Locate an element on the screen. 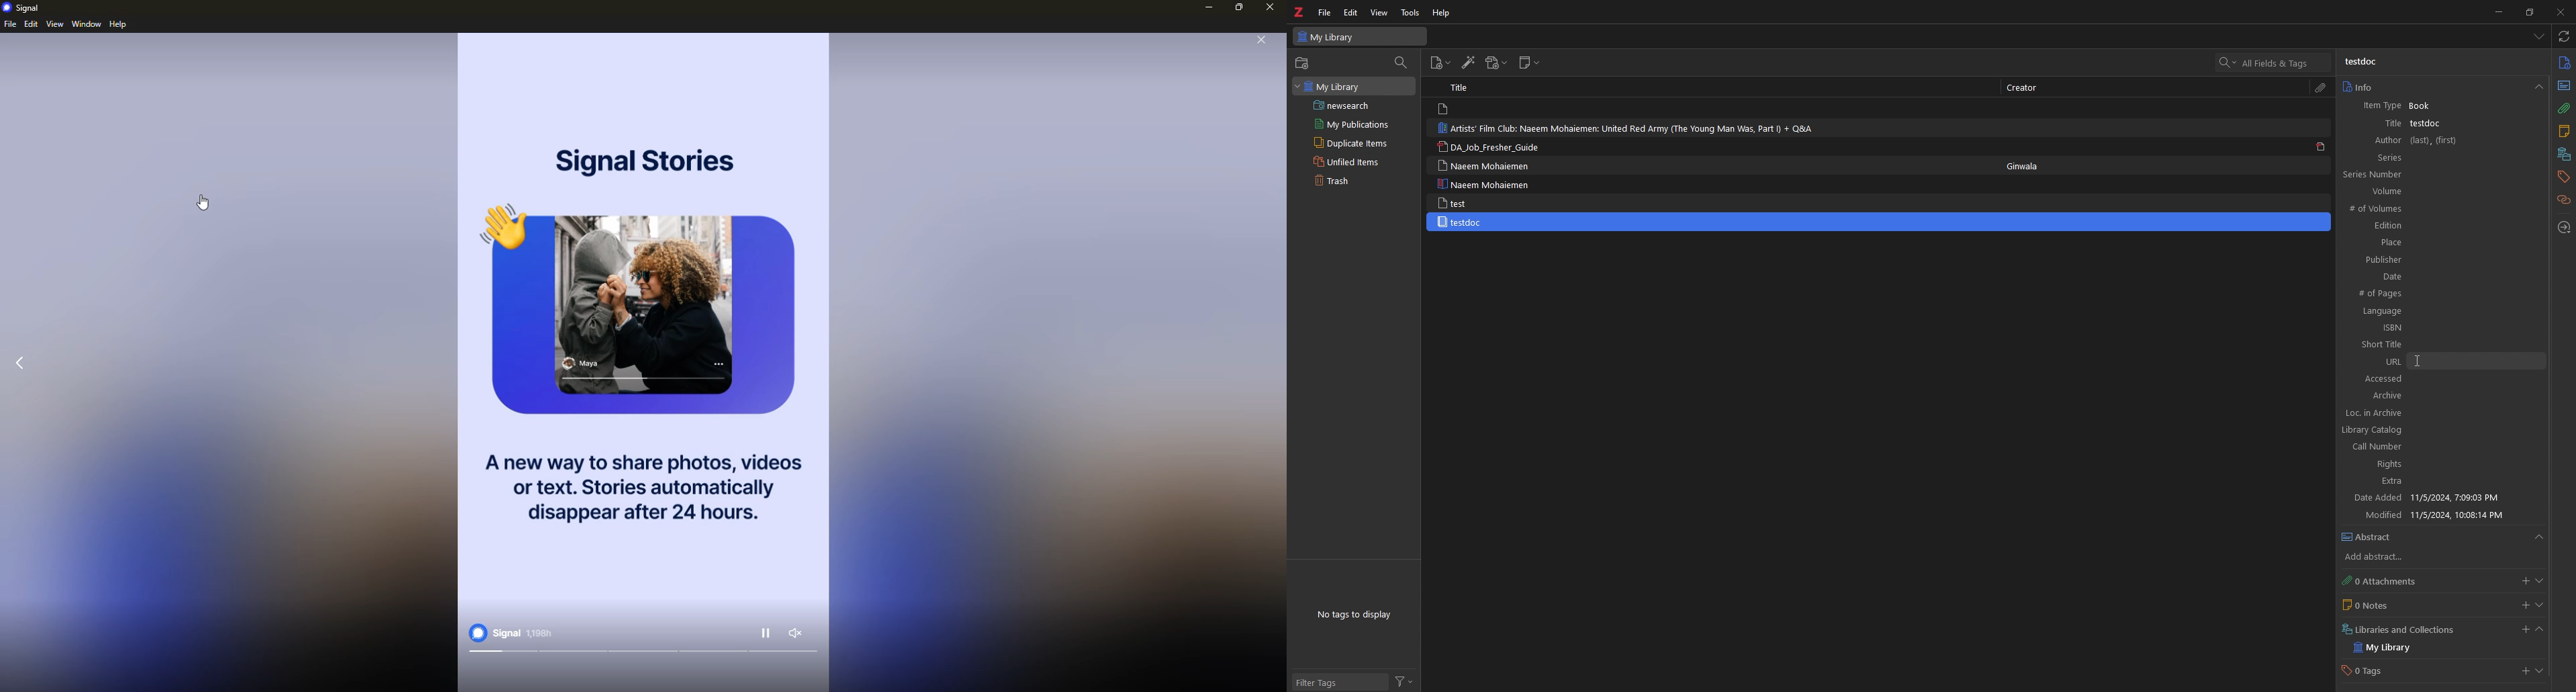 This screenshot has width=2576, height=700. add items is located at coordinates (1440, 62).